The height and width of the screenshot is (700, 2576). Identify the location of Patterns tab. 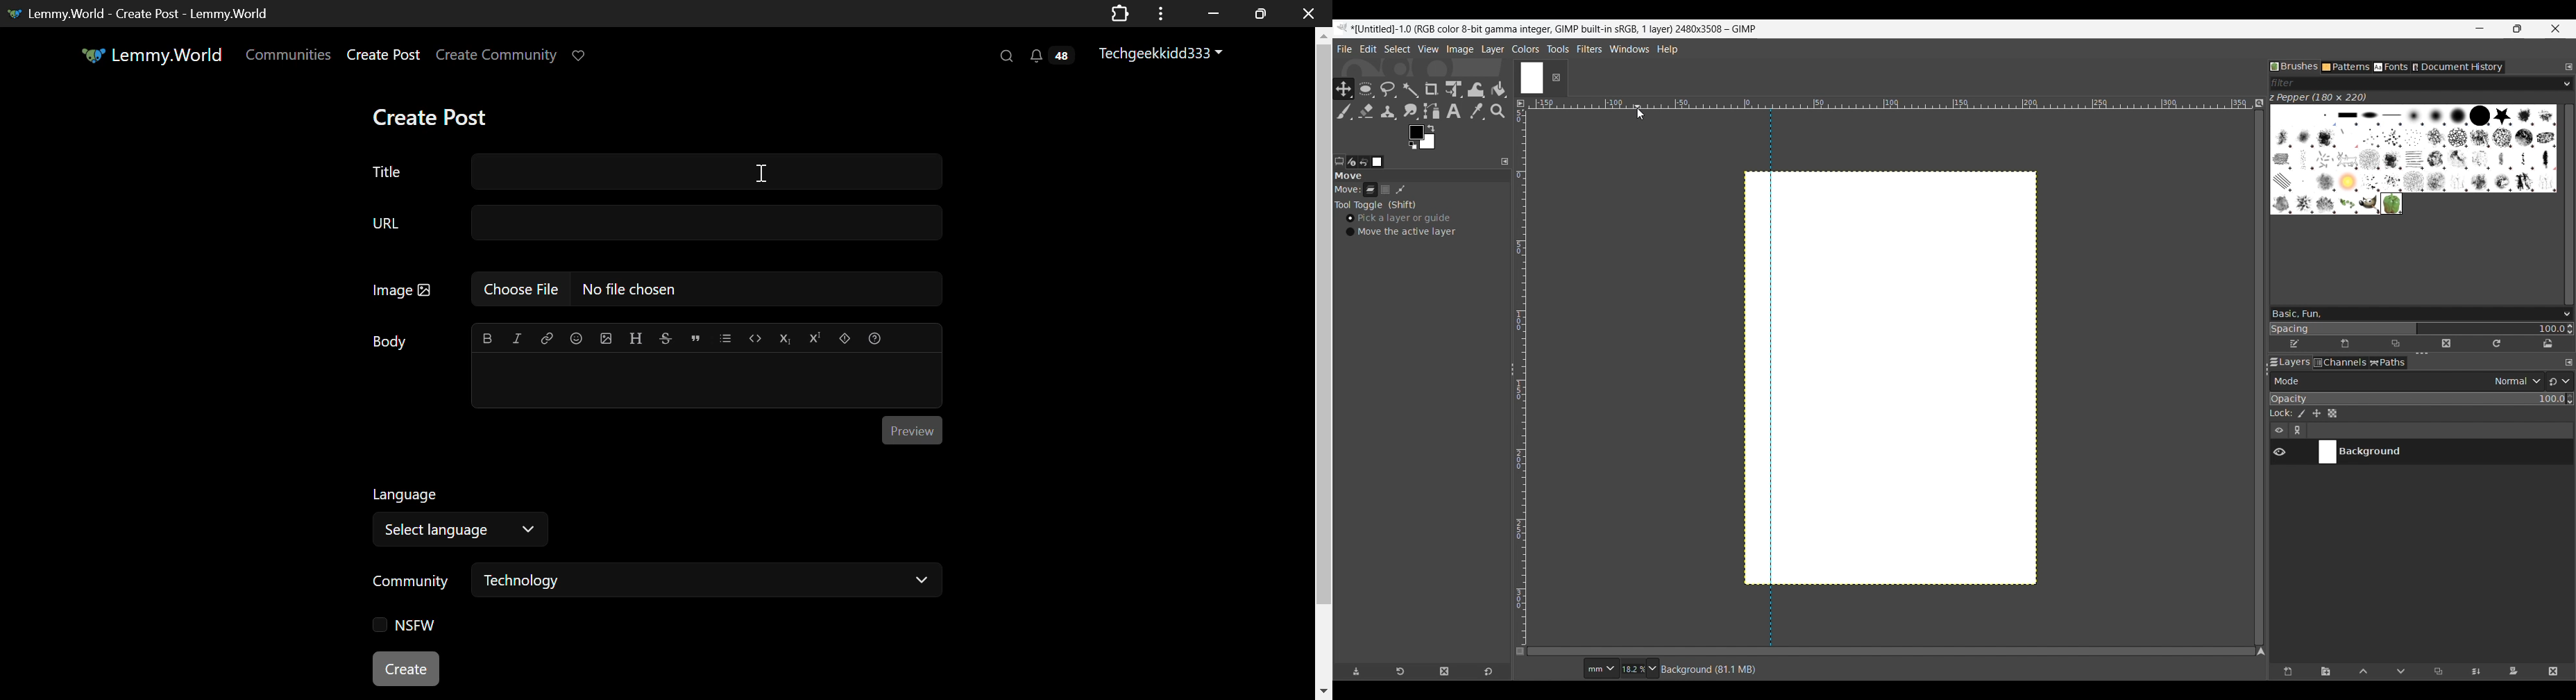
(2346, 67).